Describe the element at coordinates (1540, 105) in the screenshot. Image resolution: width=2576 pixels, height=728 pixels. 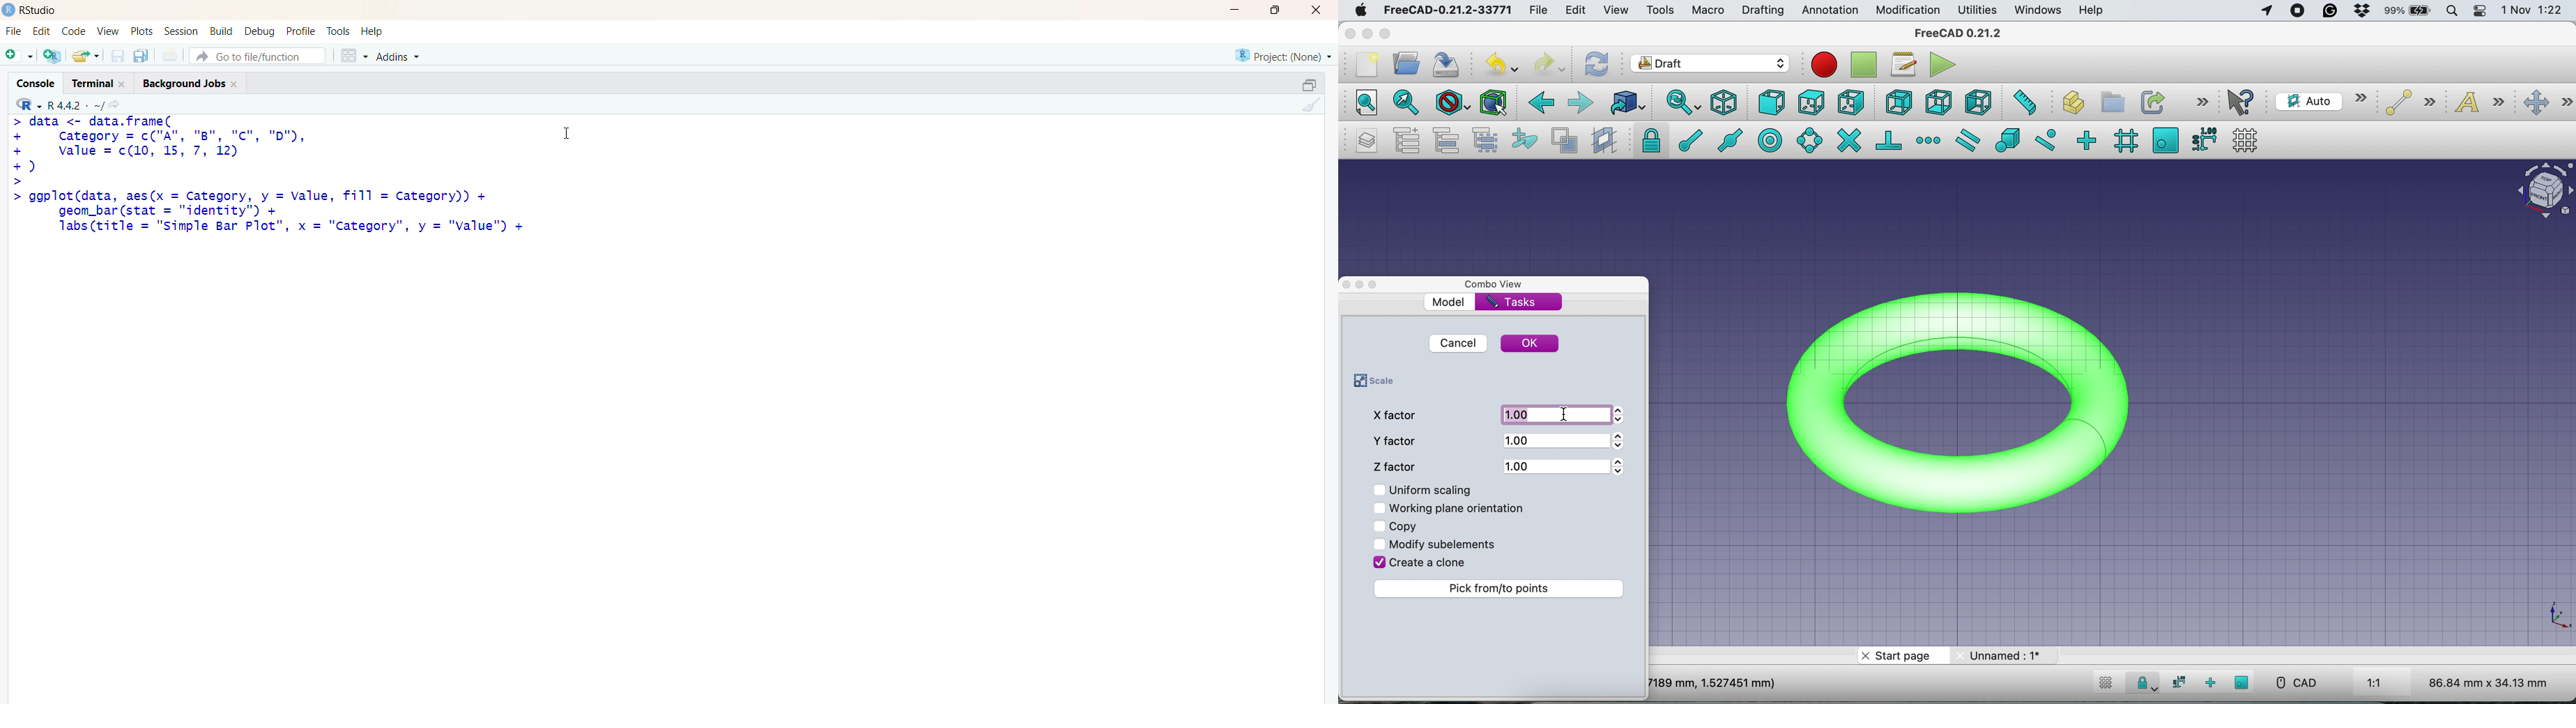
I see `backward` at that location.